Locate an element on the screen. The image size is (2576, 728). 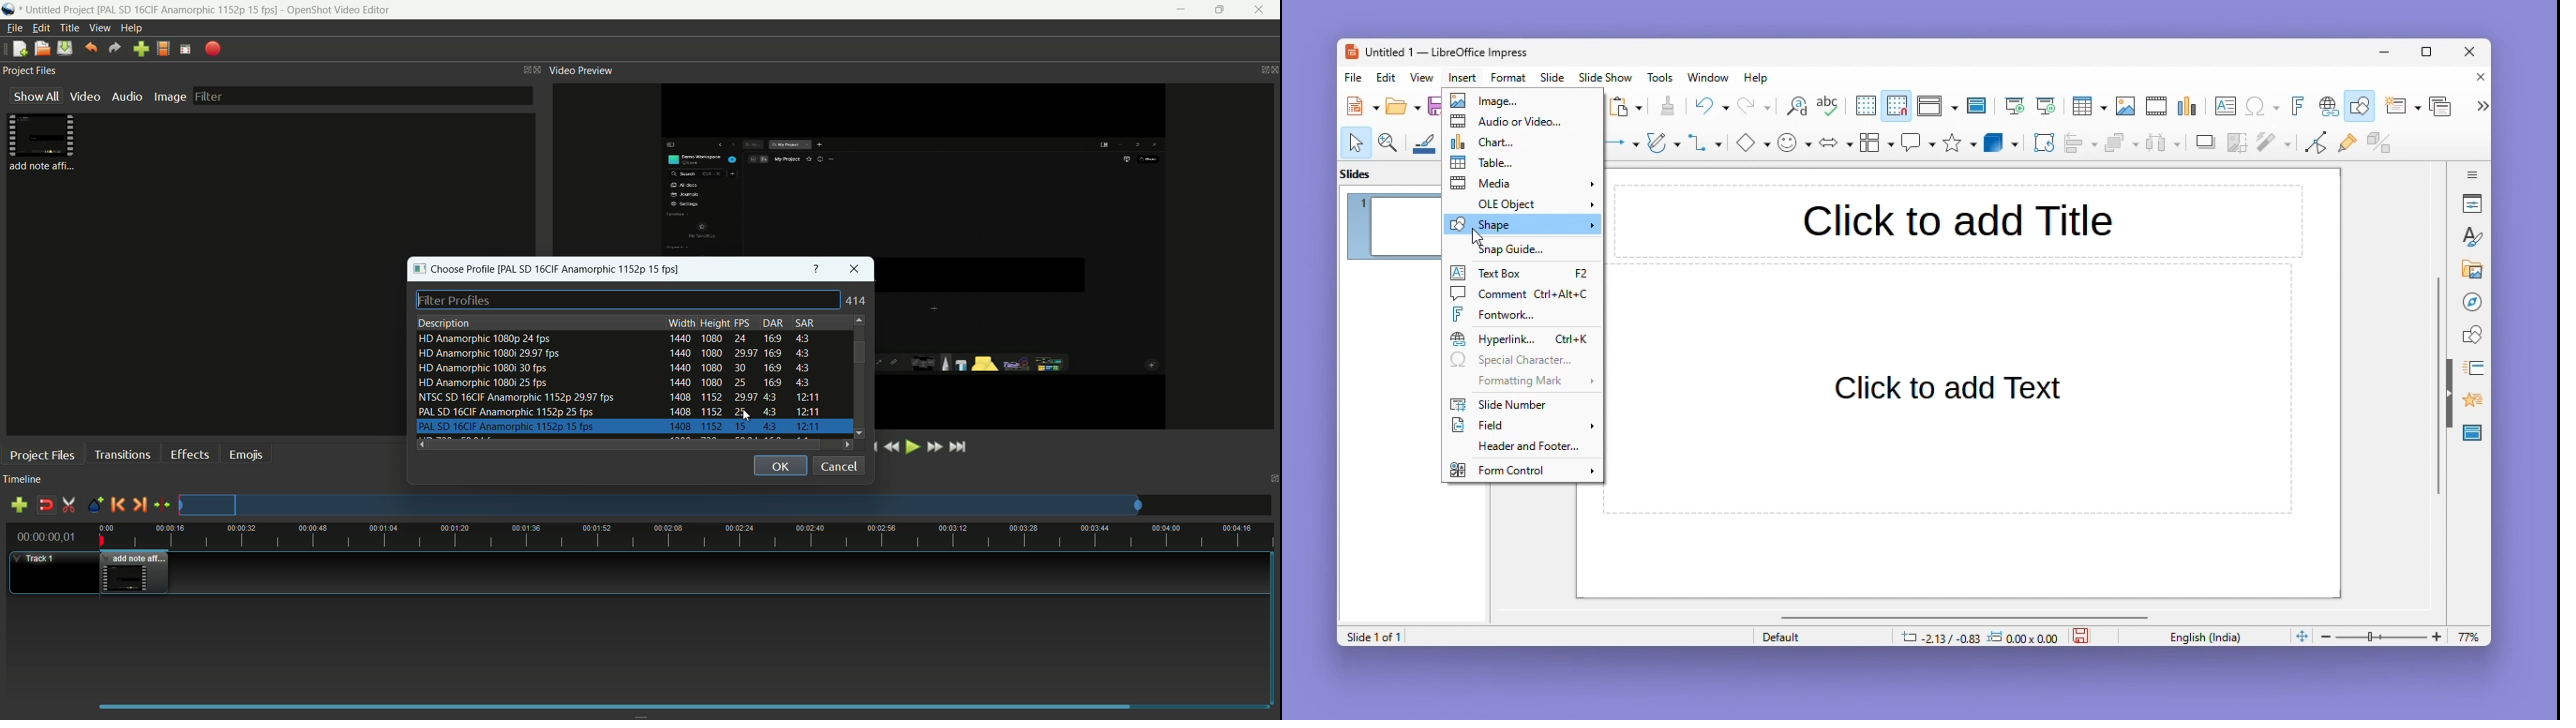
Title is located at coordinates (1958, 220).